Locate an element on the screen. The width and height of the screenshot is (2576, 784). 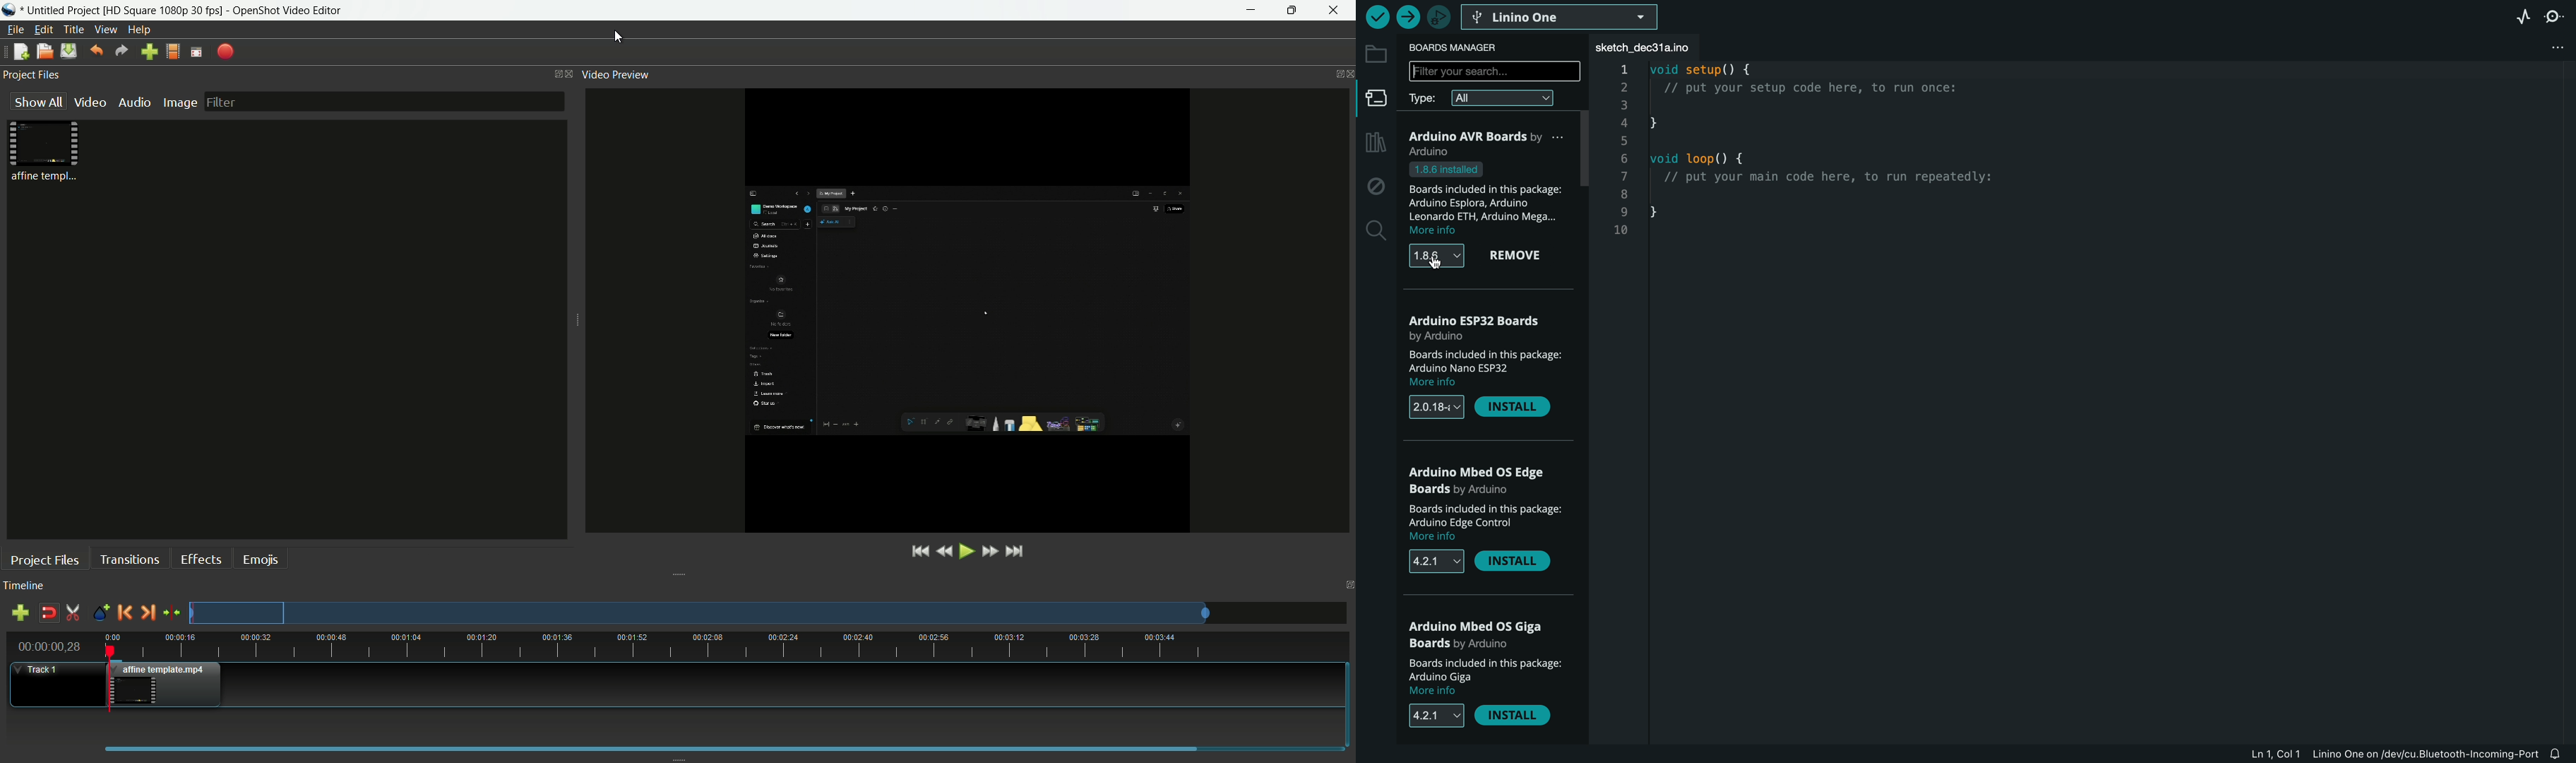
debugger is located at coordinates (1438, 17).